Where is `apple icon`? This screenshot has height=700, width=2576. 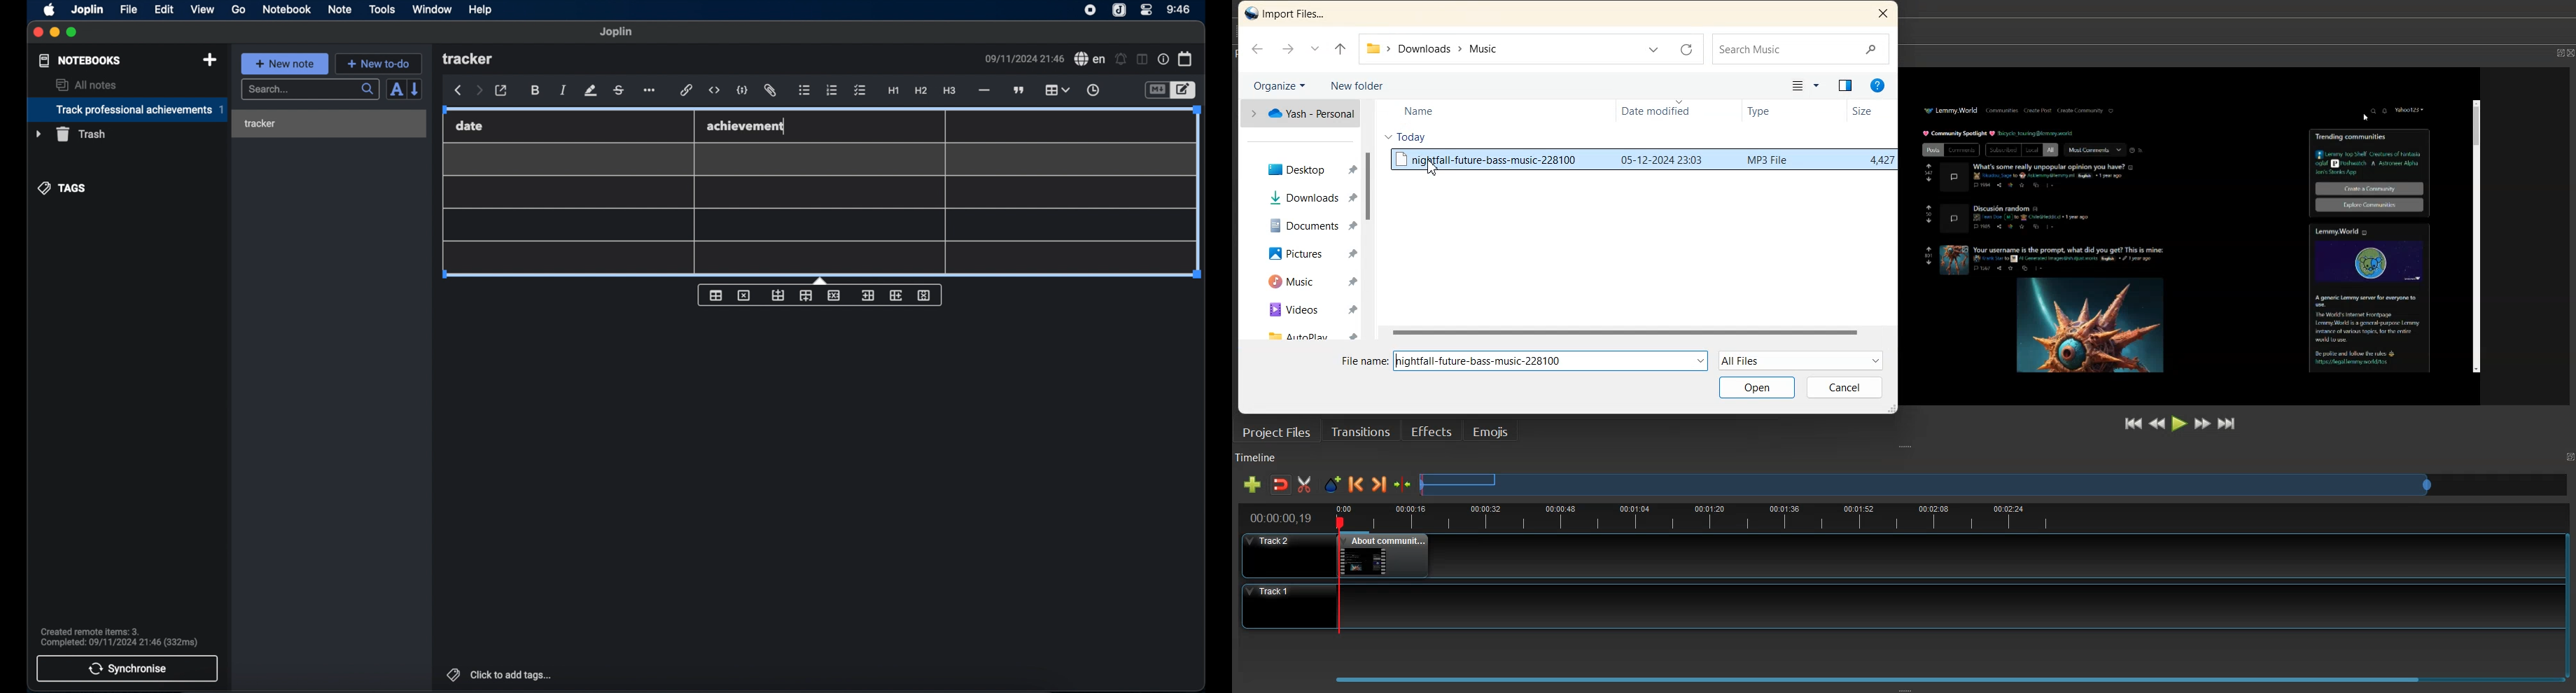
apple icon is located at coordinates (50, 10).